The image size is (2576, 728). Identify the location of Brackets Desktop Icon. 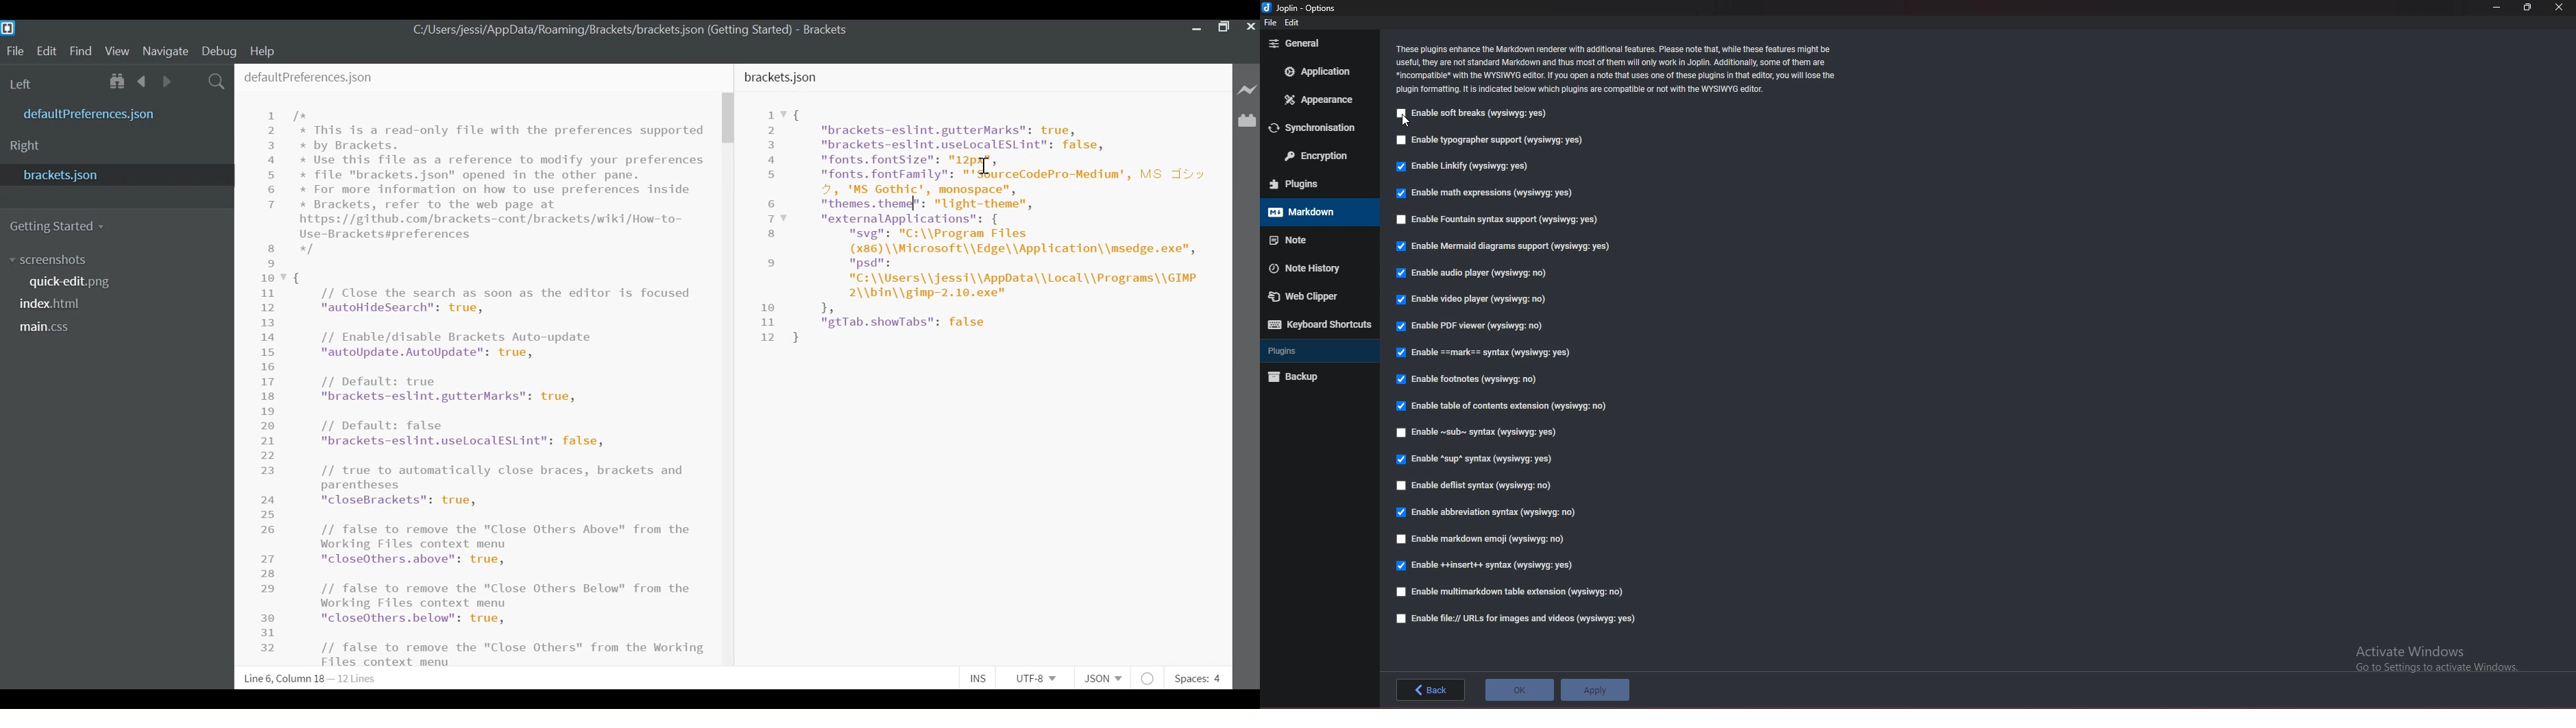
(9, 28).